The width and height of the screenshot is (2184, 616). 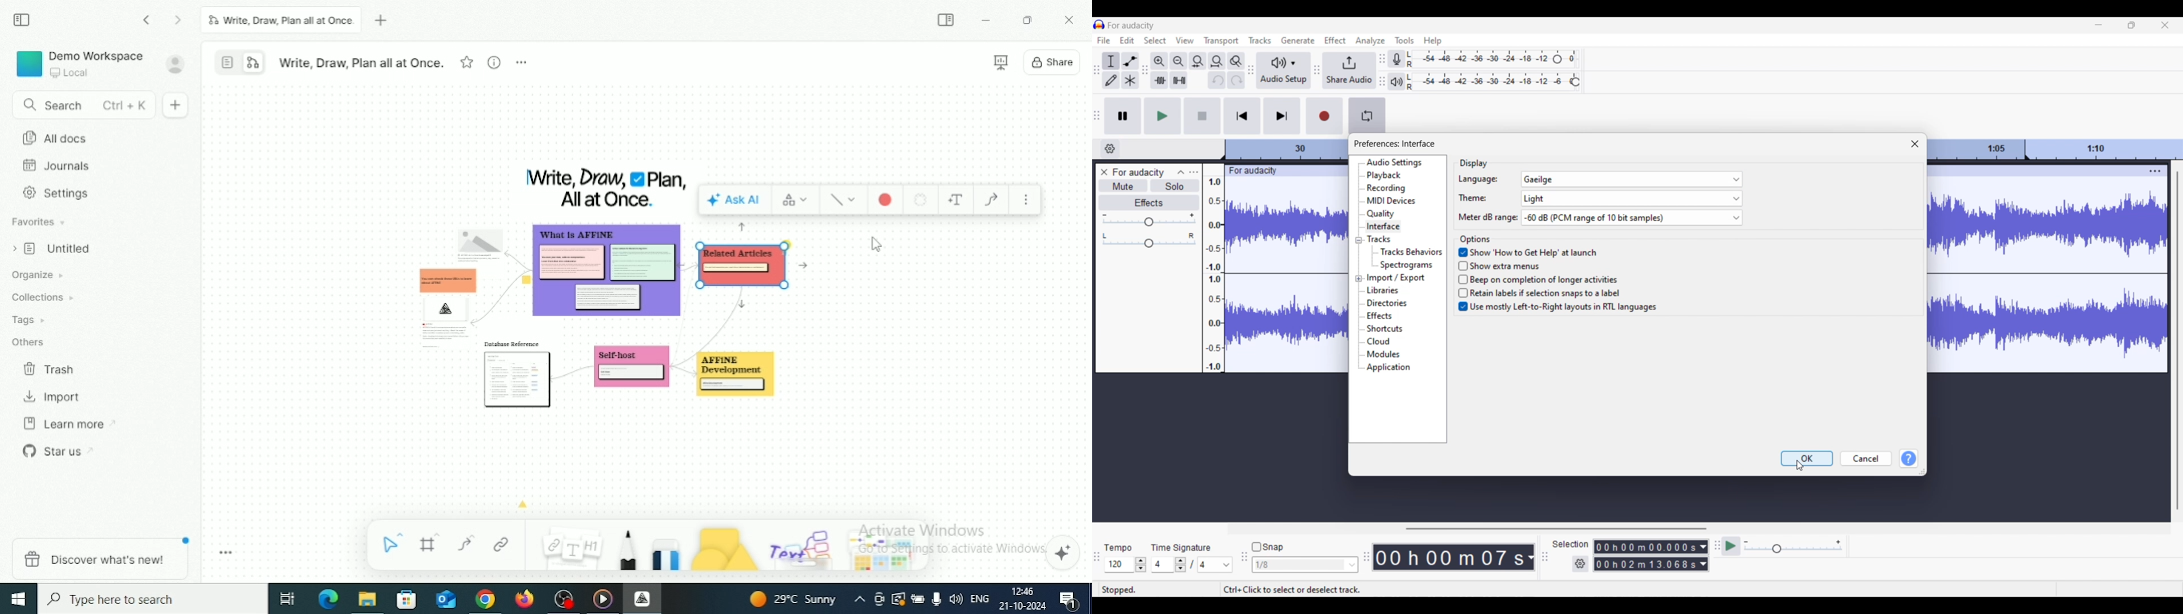 What do you see at coordinates (1349, 71) in the screenshot?
I see `Share audio` at bounding box center [1349, 71].